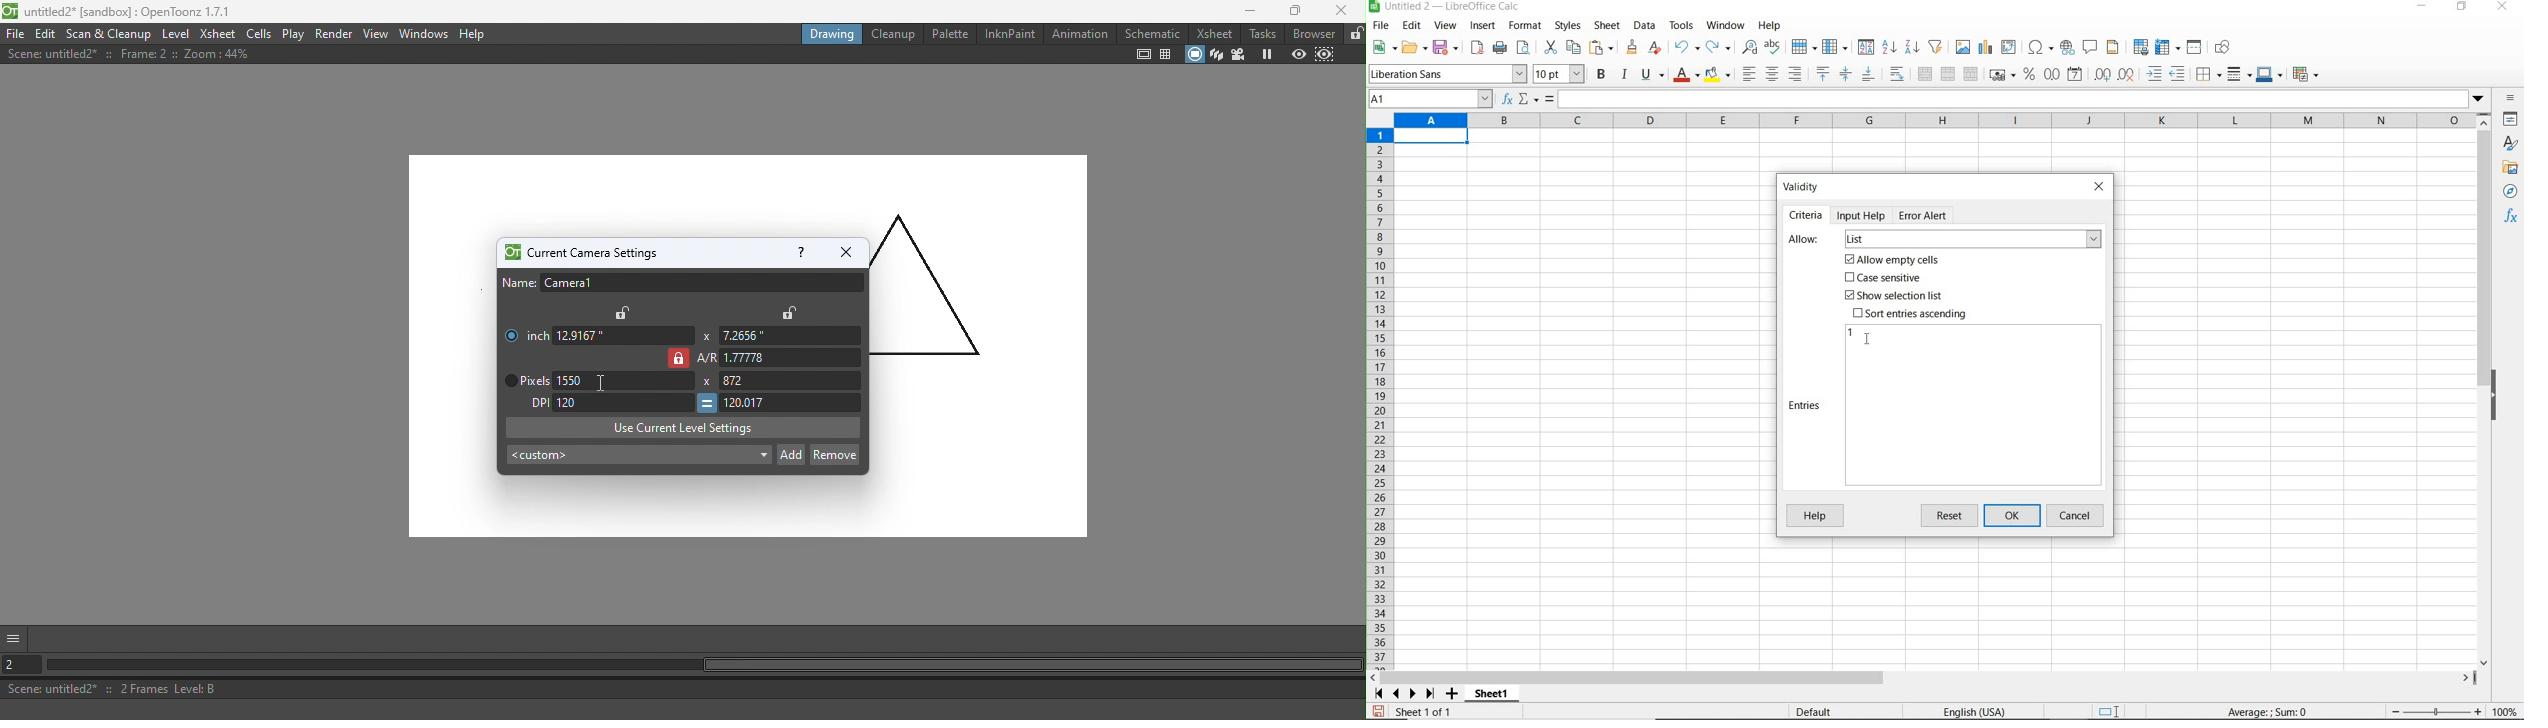 The image size is (2548, 728). Describe the element at coordinates (1845, 74) in the screenshot. I see `center vertically` at that location.